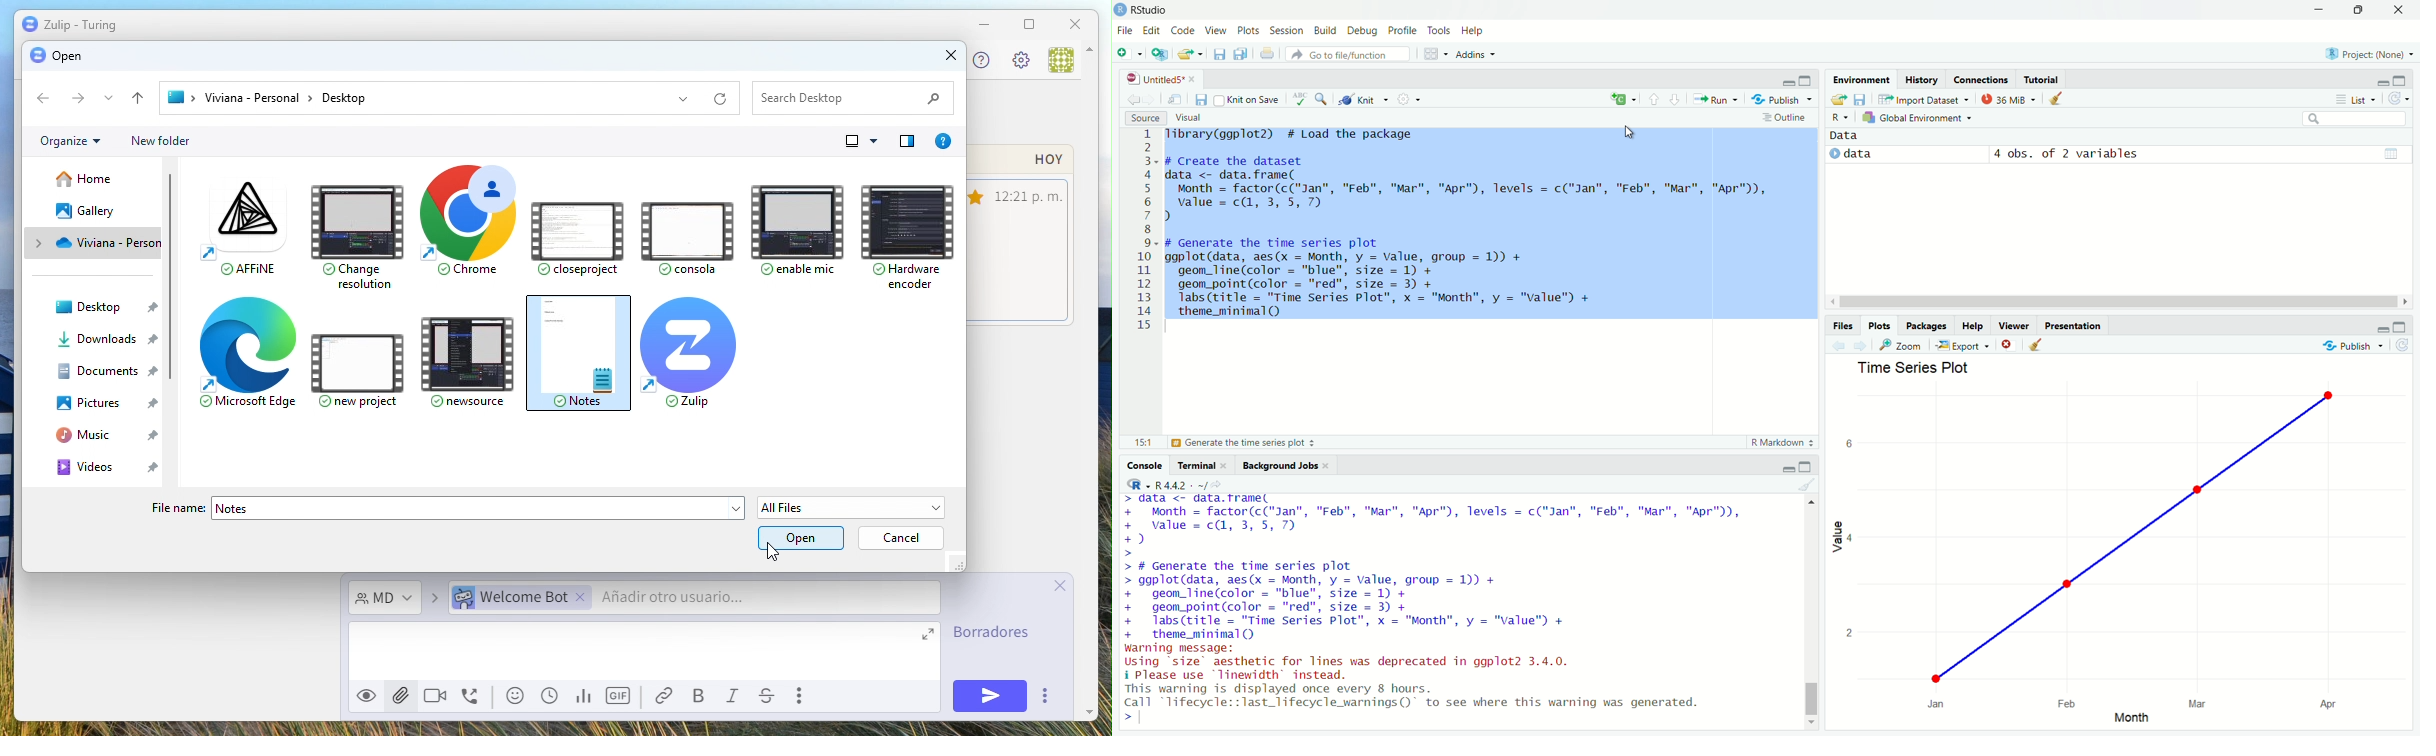 Image resolution: width=2436 pixels, height=756 pixels. I want to click on serial number, so click(1144, 233).